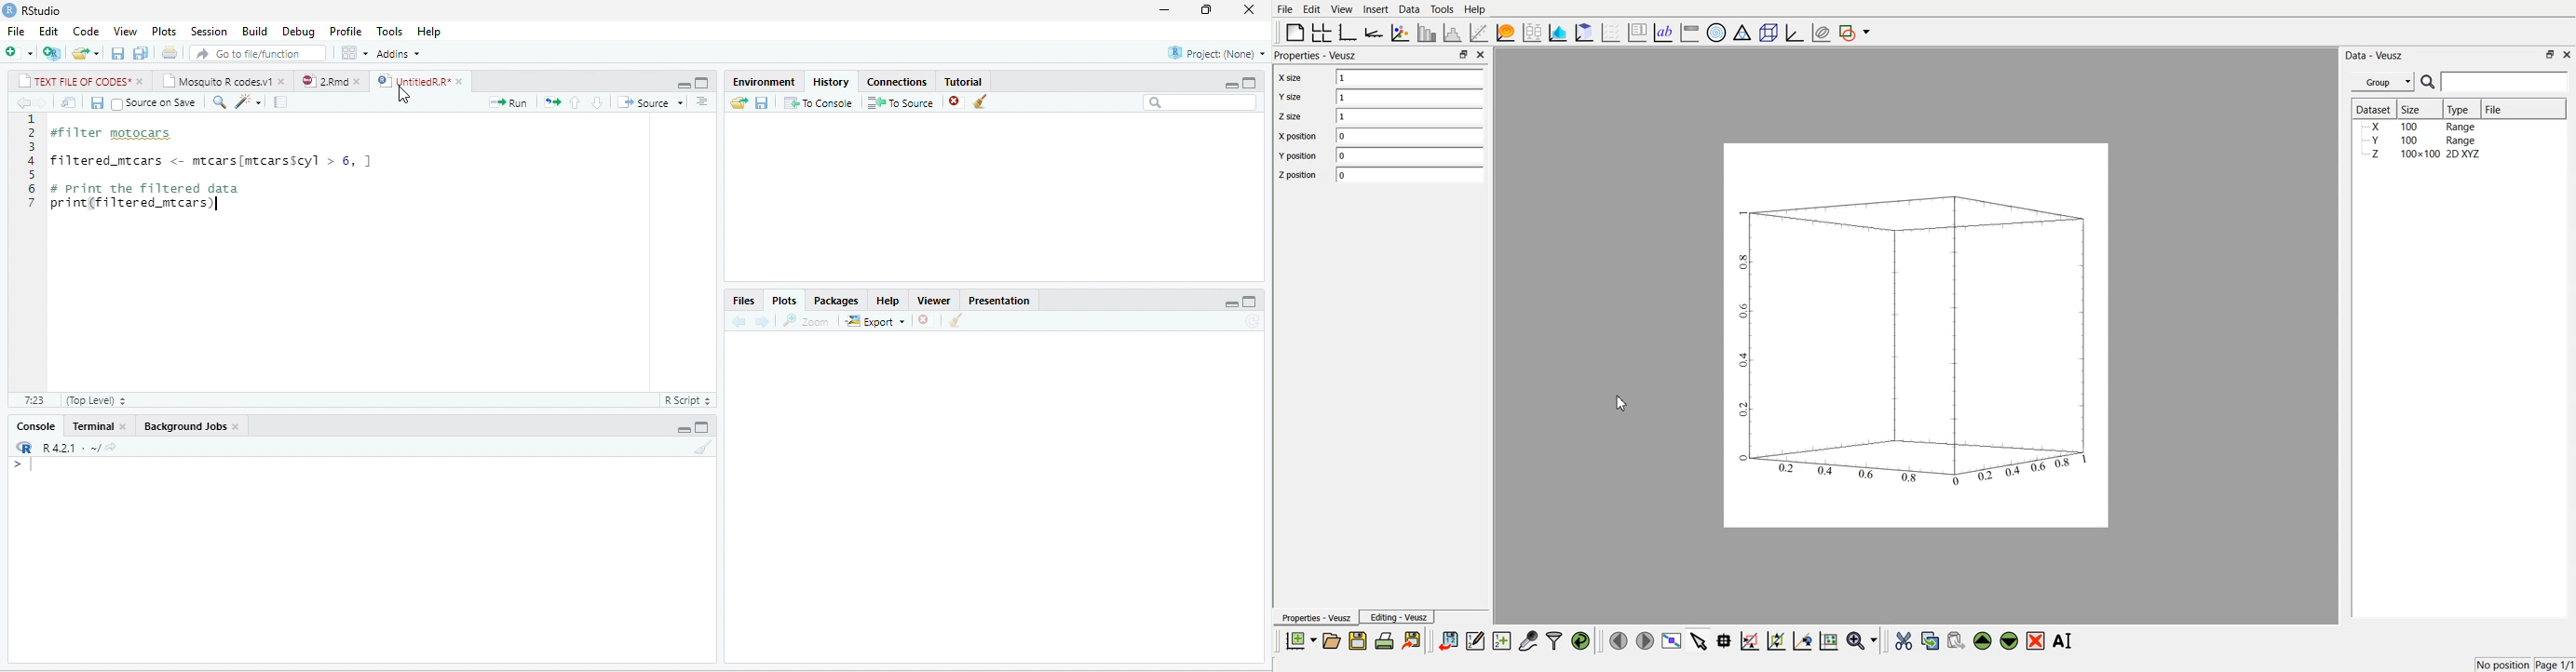  What do you see at coordinates (1253, 321) in the screenshot?
I see `refresh` at bounding box center [1253, 321].